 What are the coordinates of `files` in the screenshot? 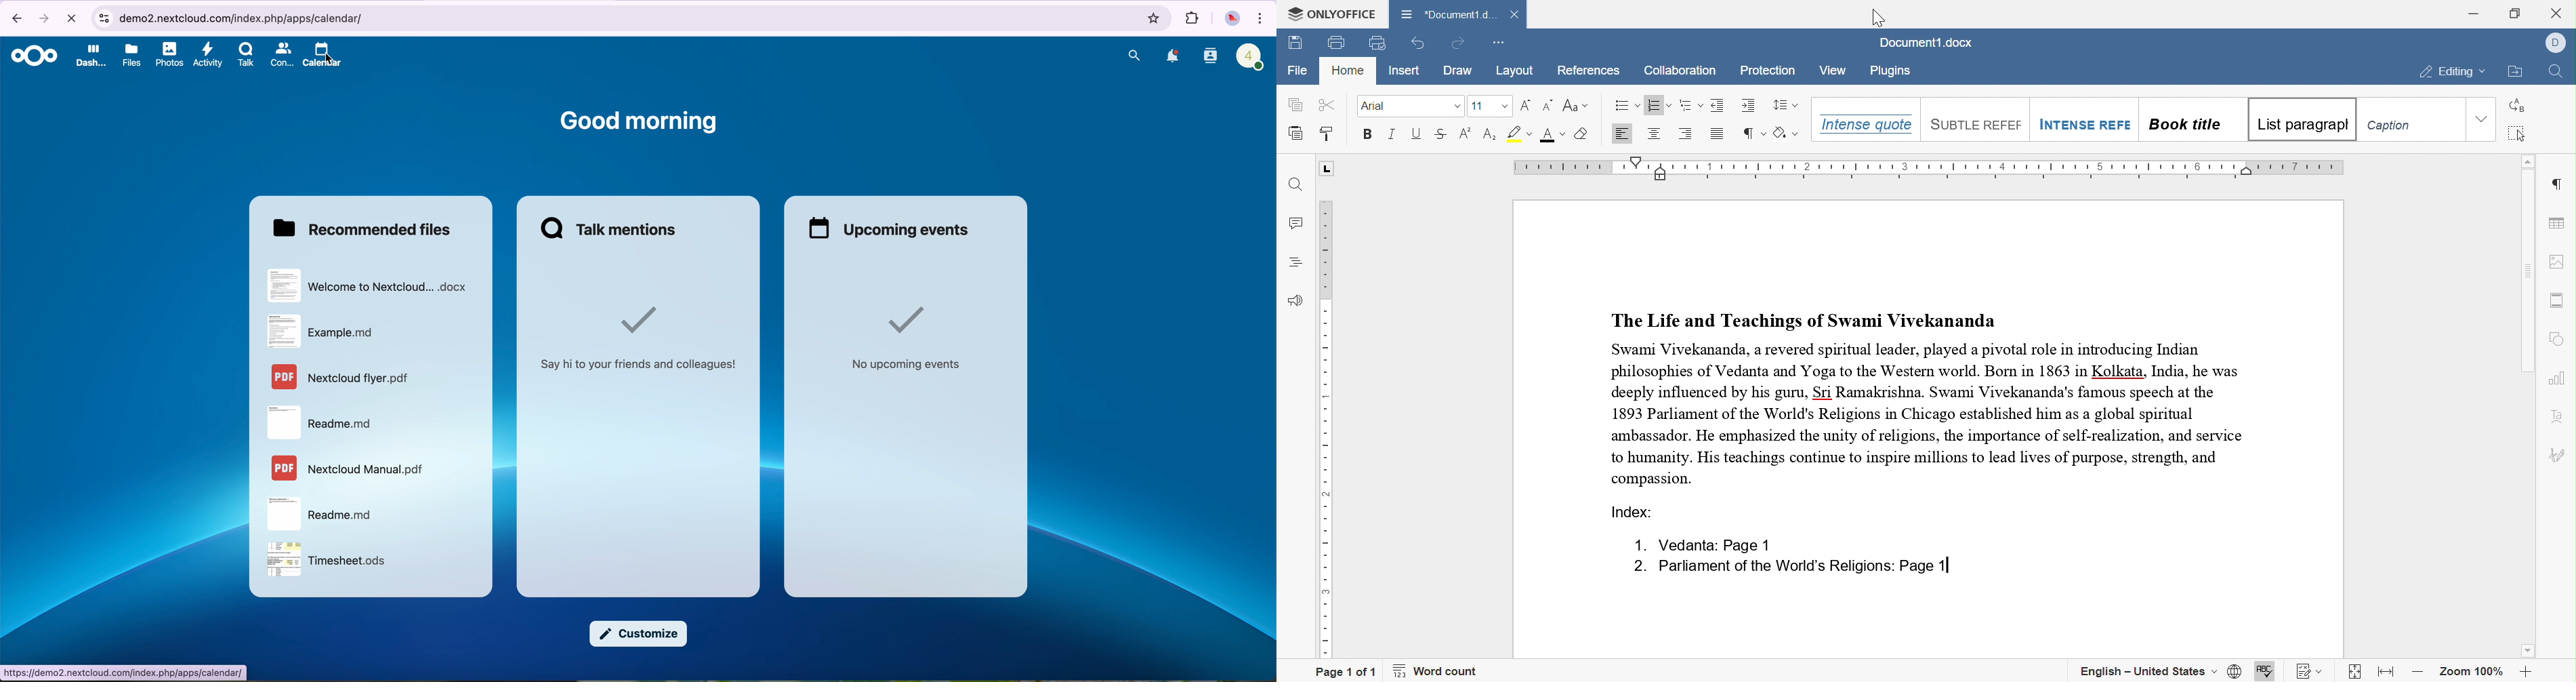 It's located at (129, 56).